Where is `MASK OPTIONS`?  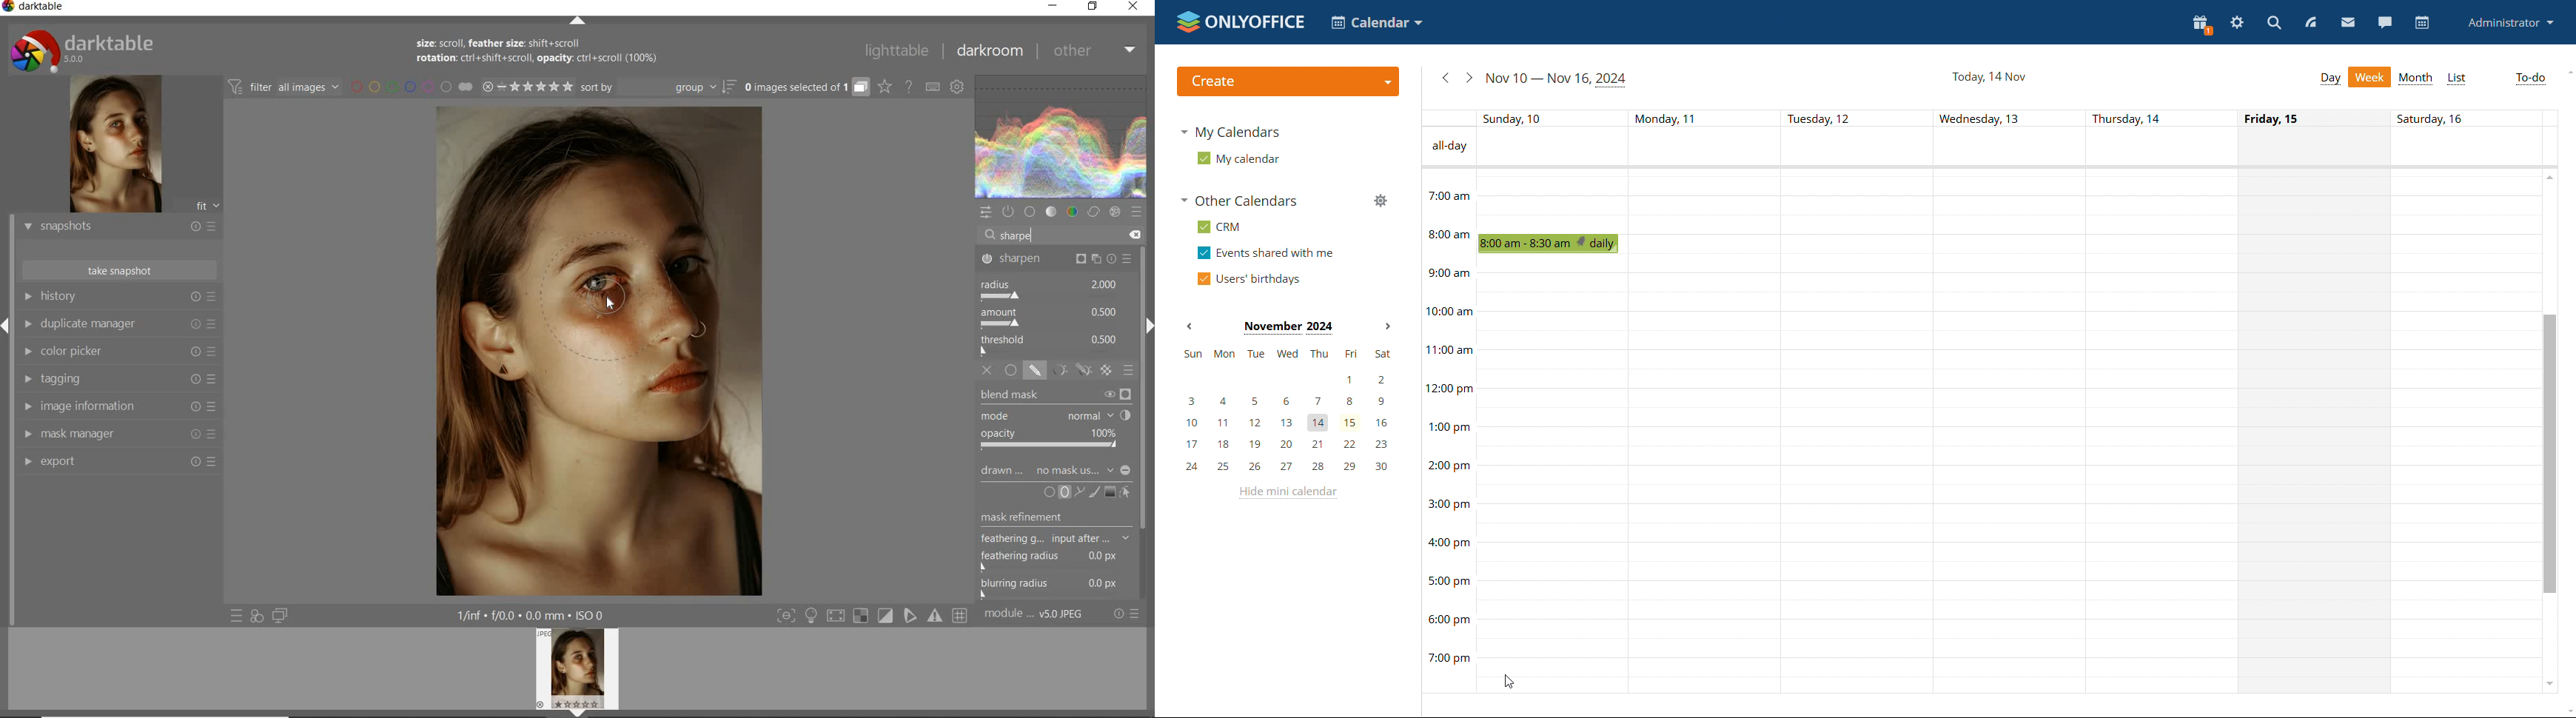
MASK OPTIONS is located at coordinates (1069, 371).